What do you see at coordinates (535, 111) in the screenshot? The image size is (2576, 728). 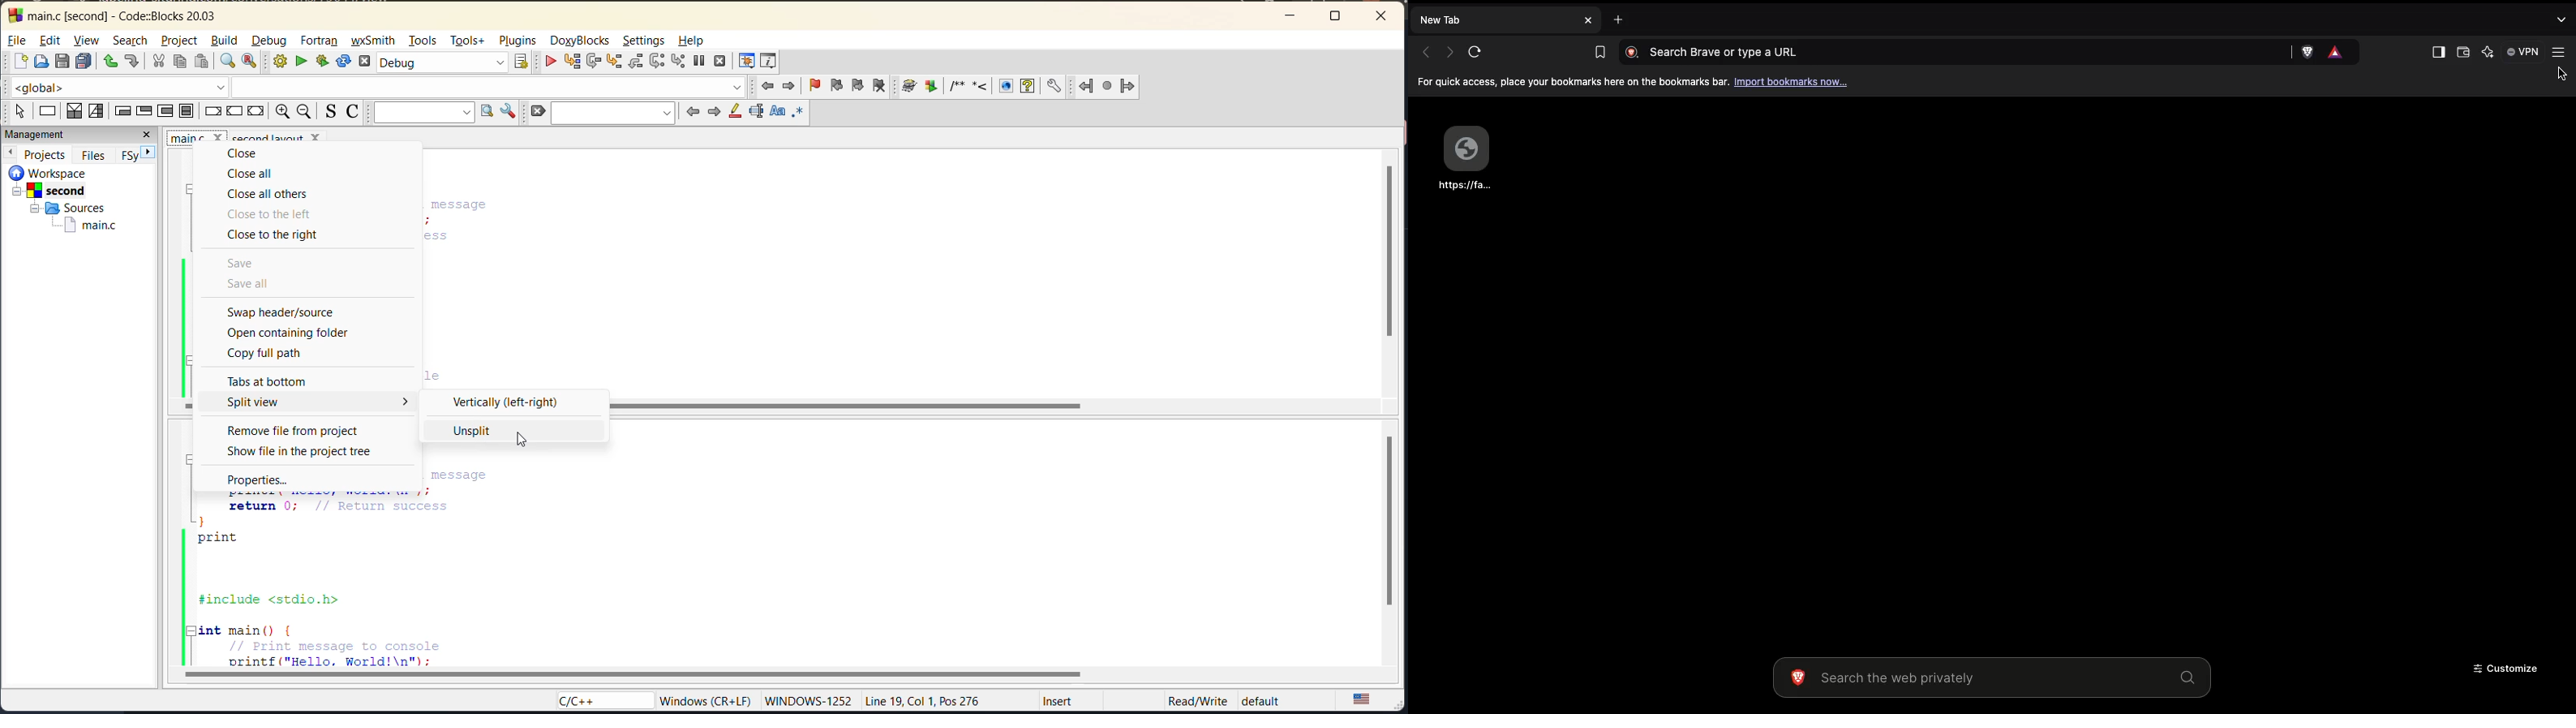 I see `clear` at bounding box center [535, 111].